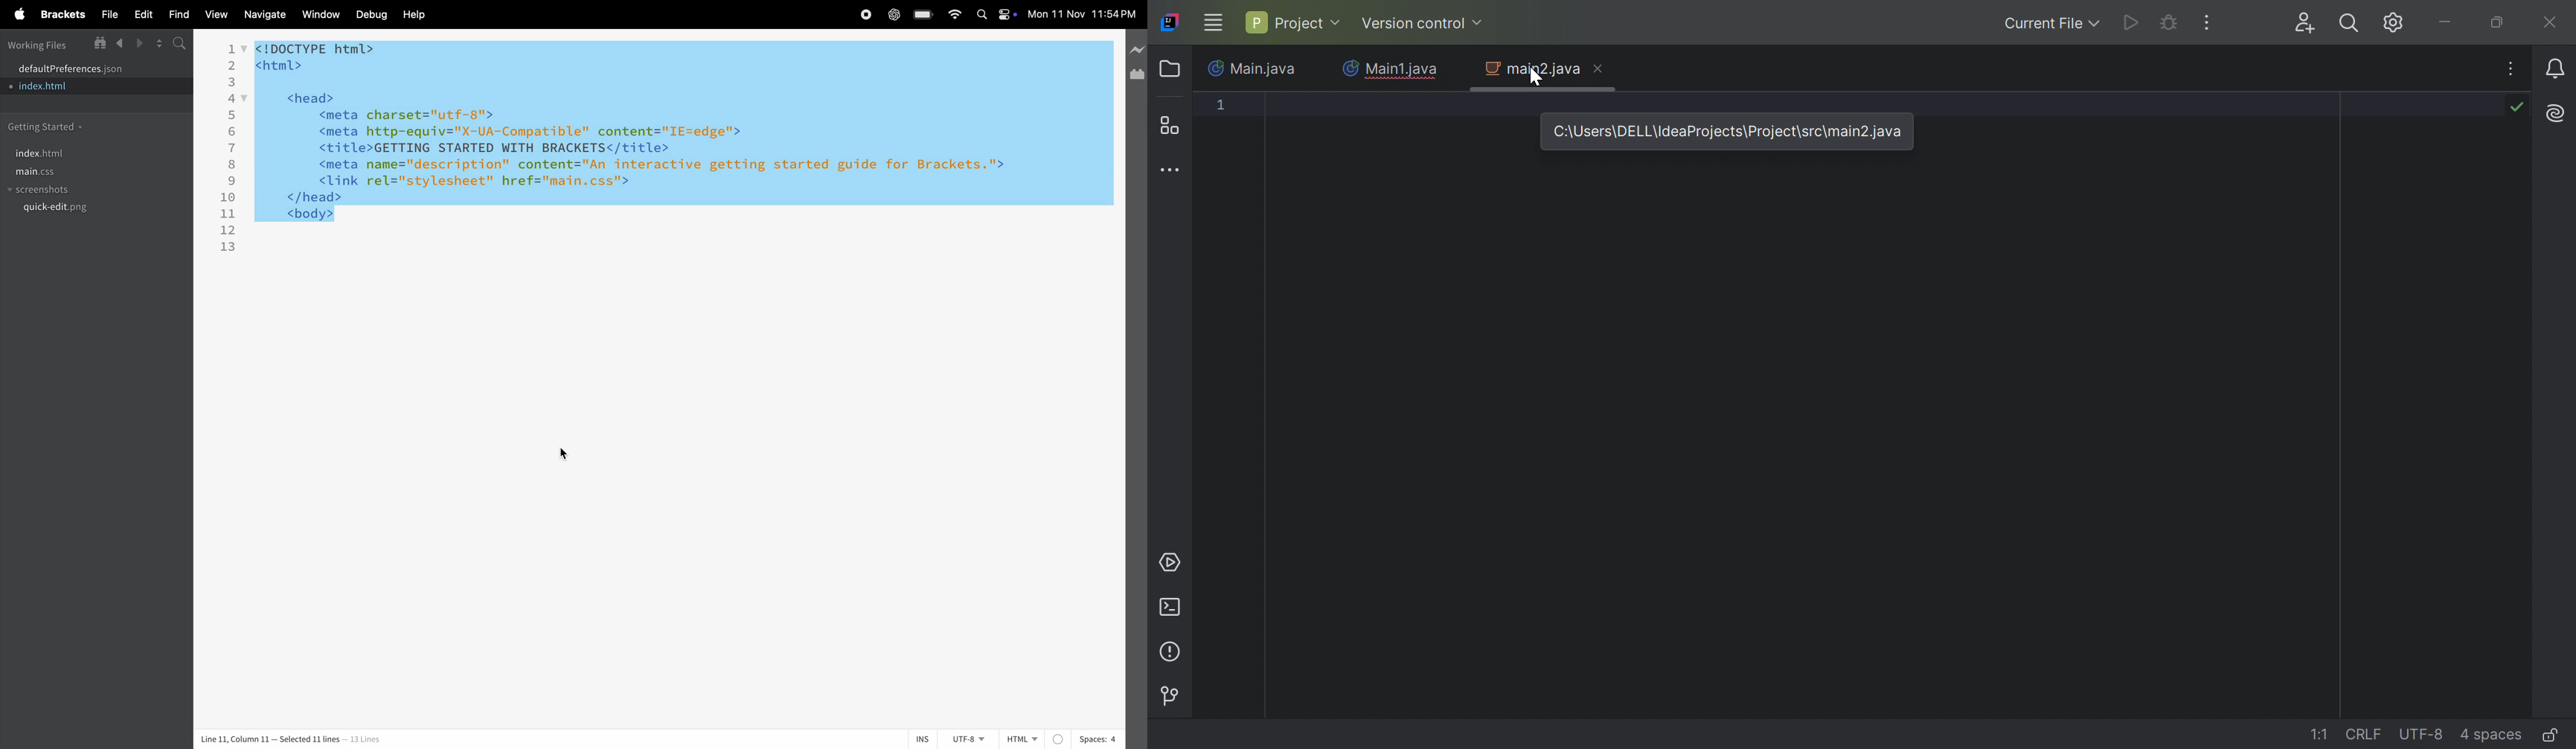  What do you see at coordinates (2132, 22) in the screenshot?
I see `Run` at bounding box center [2132, 22].